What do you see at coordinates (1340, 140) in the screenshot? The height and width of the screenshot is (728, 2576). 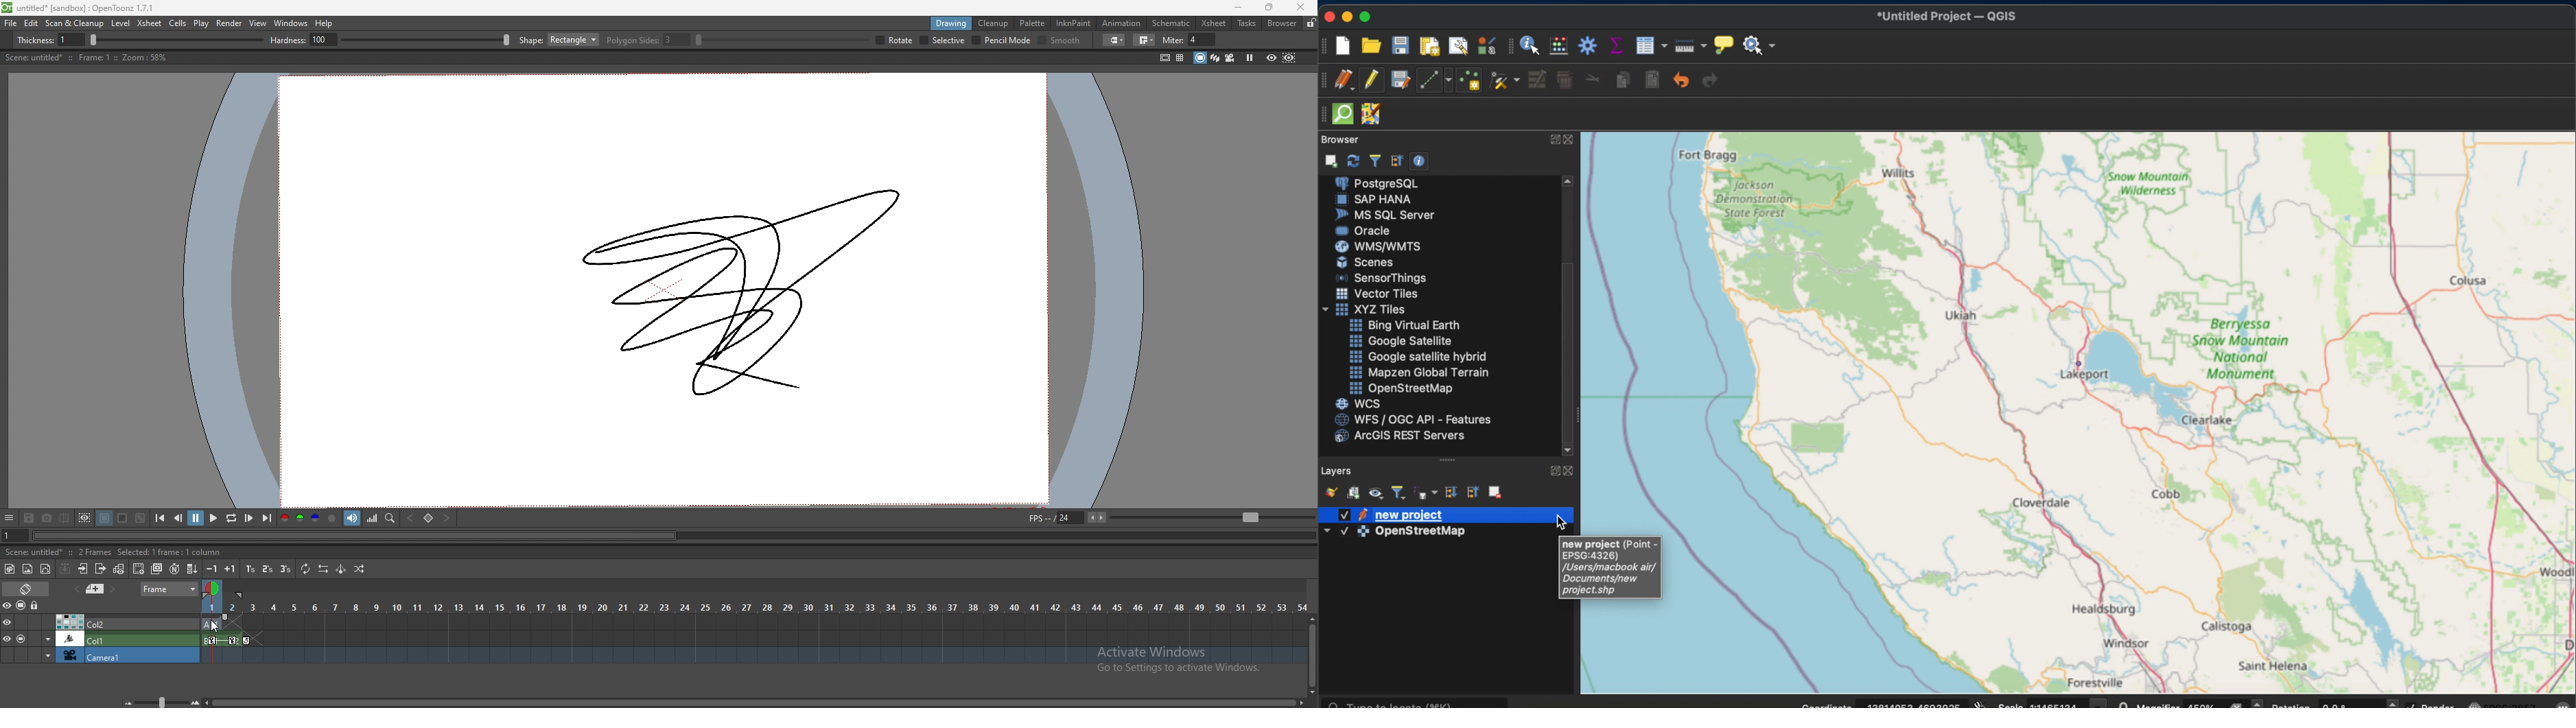 I see `browser` at bounding box center [1340, 140].